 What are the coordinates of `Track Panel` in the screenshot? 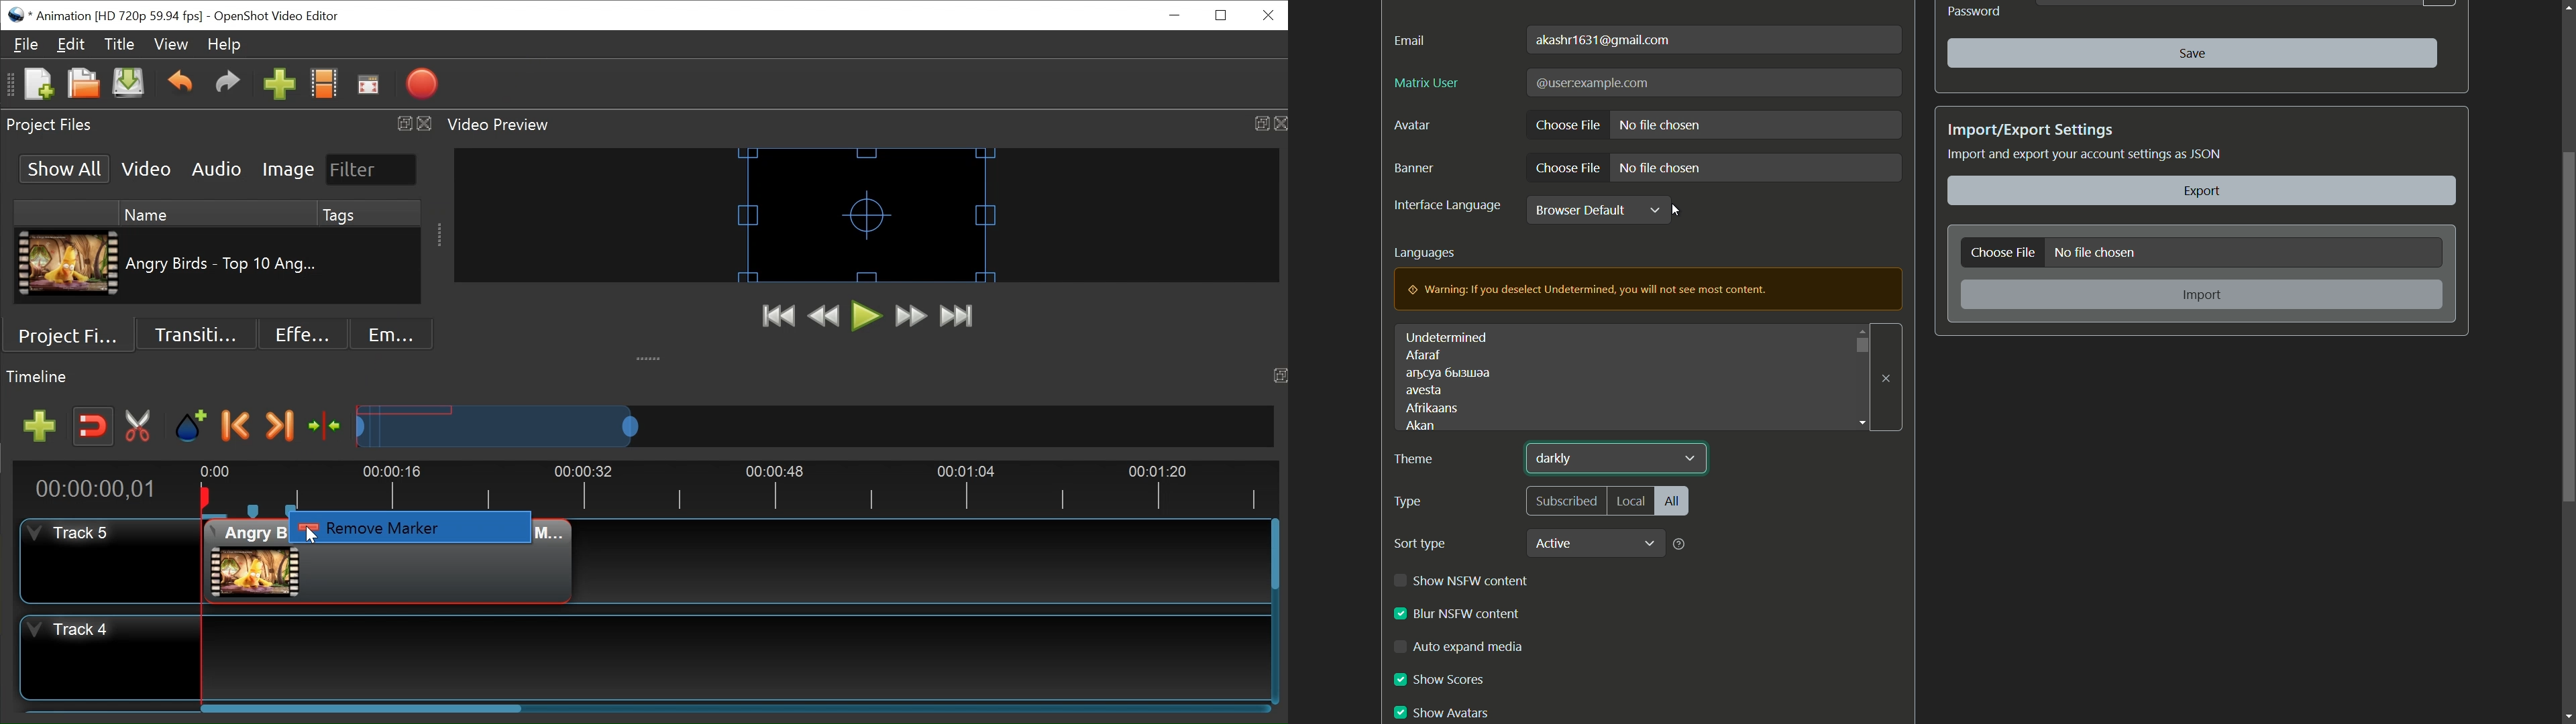 It's located at (739, 657).